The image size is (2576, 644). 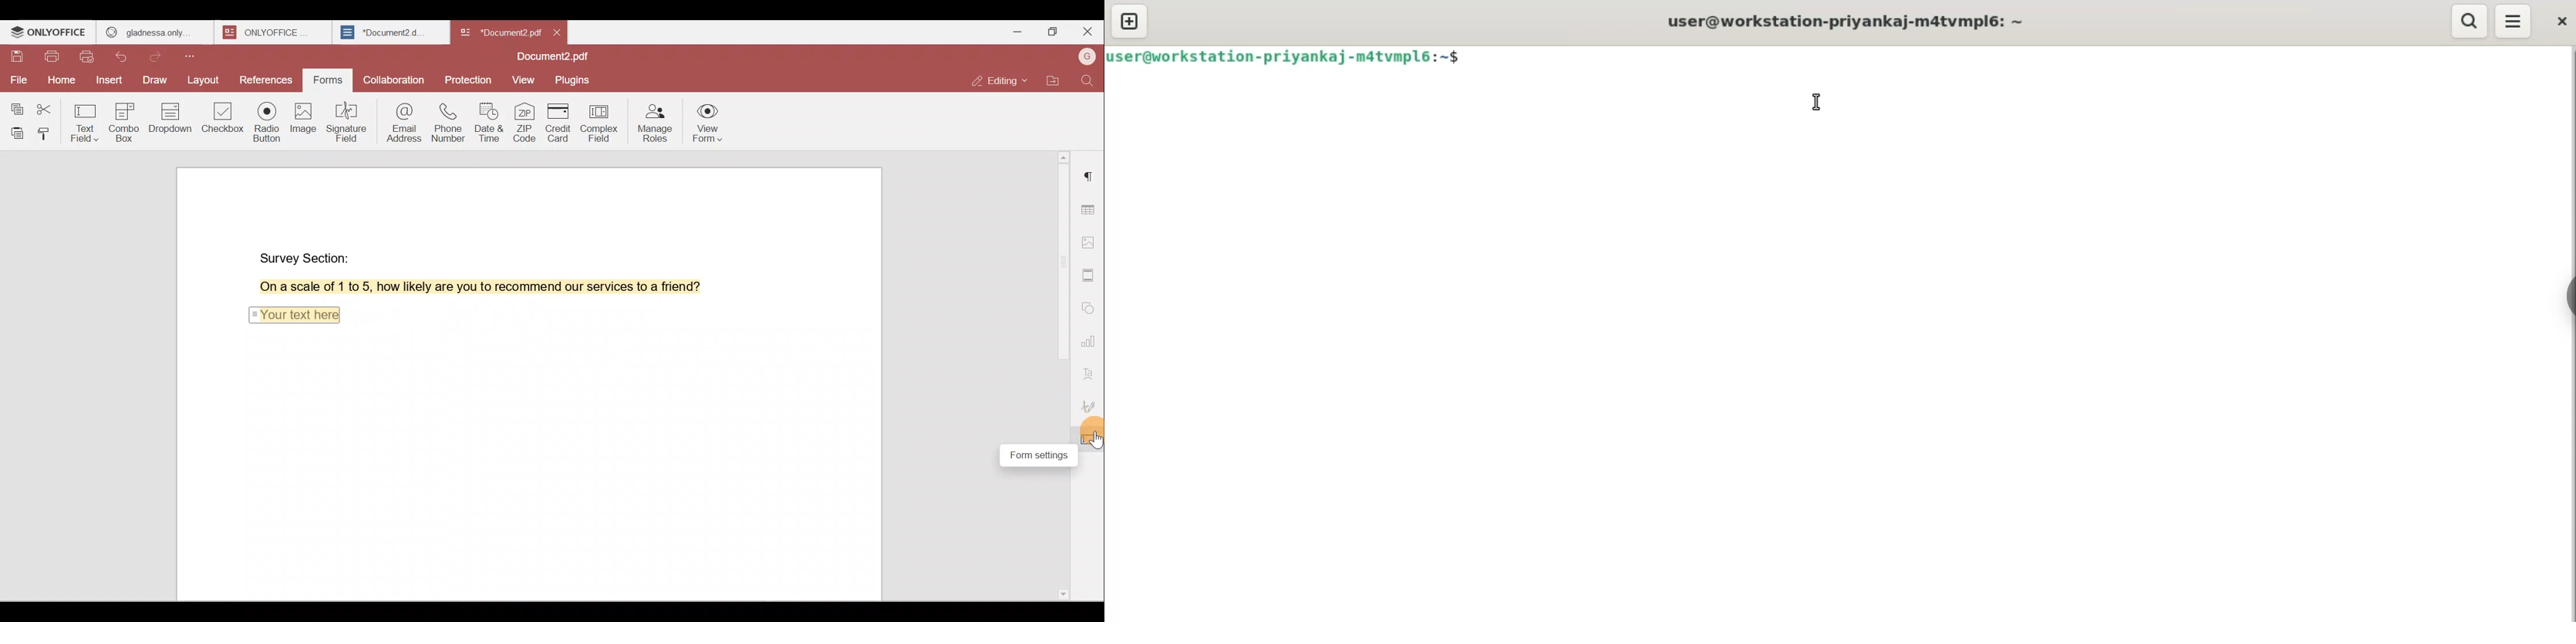 What do you see at coordinates (1091, 437) in the screenshot?
I see `Form settings` at bounding box center [1091, 437].